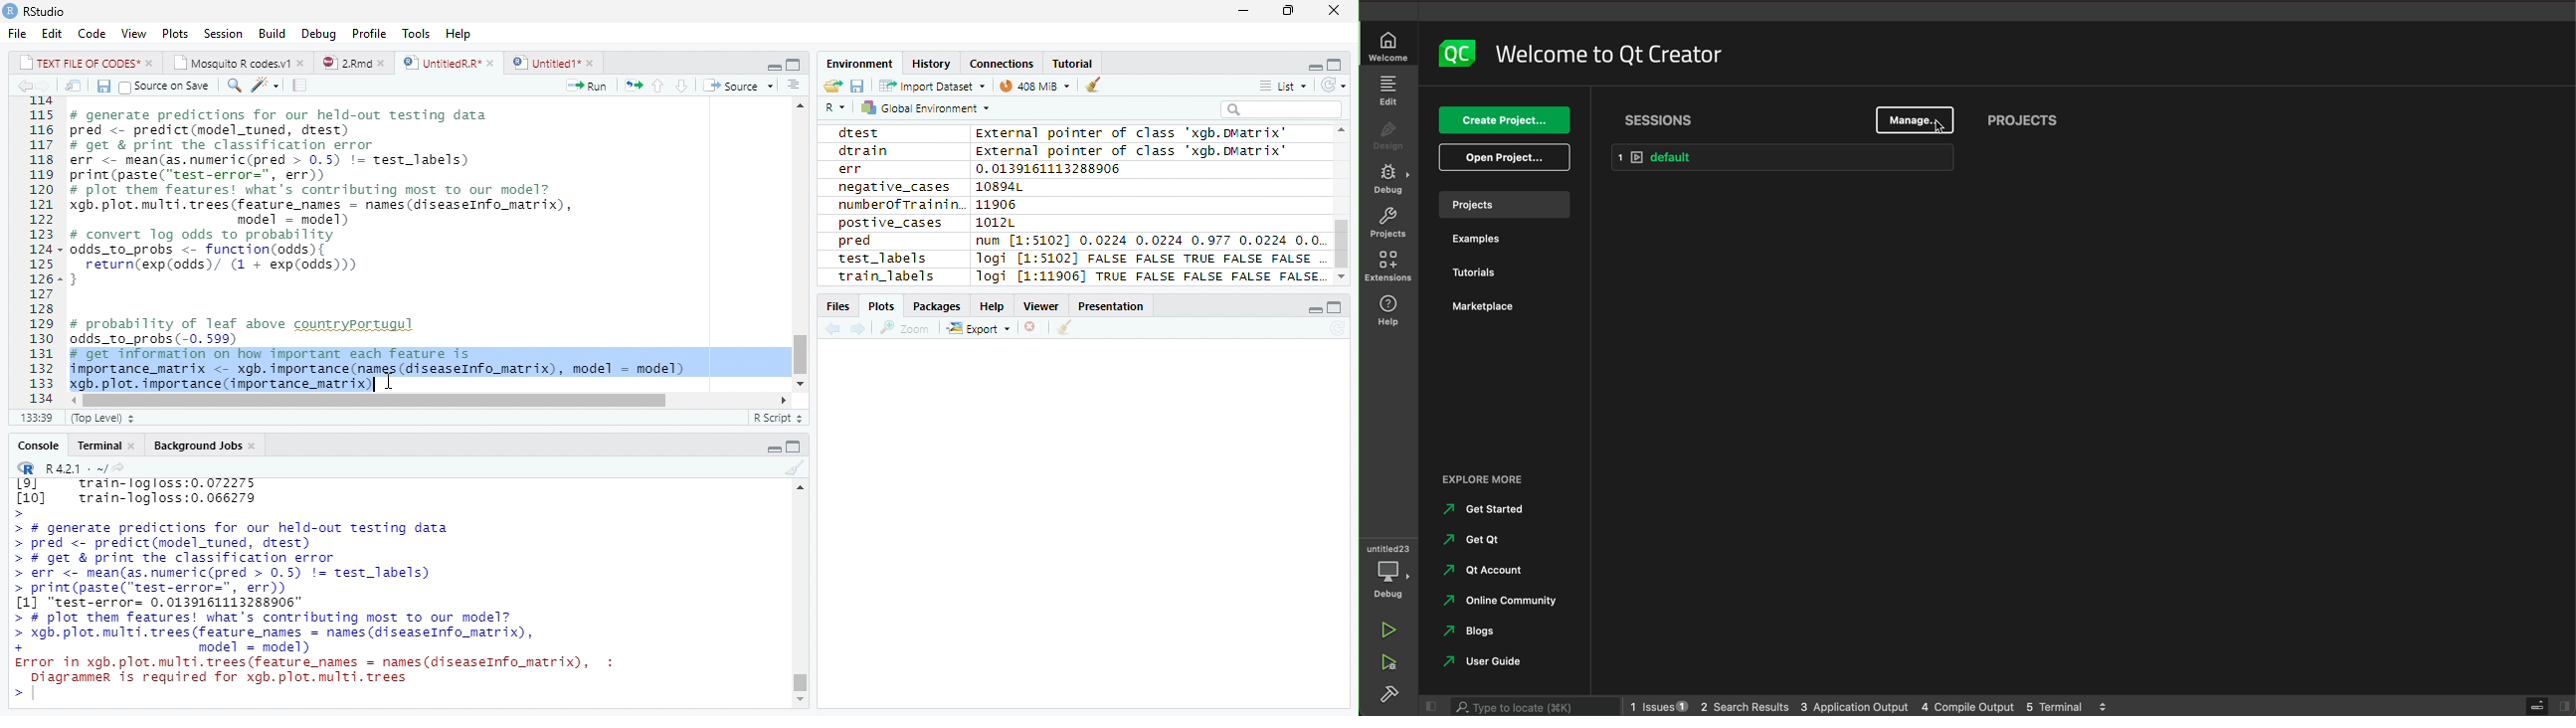 This screenshot has height=728, width=2576. What do you see at coordinates (1075, 63) in the screenshot?
I see `Tutorial` at bounding box center [1075, 63].